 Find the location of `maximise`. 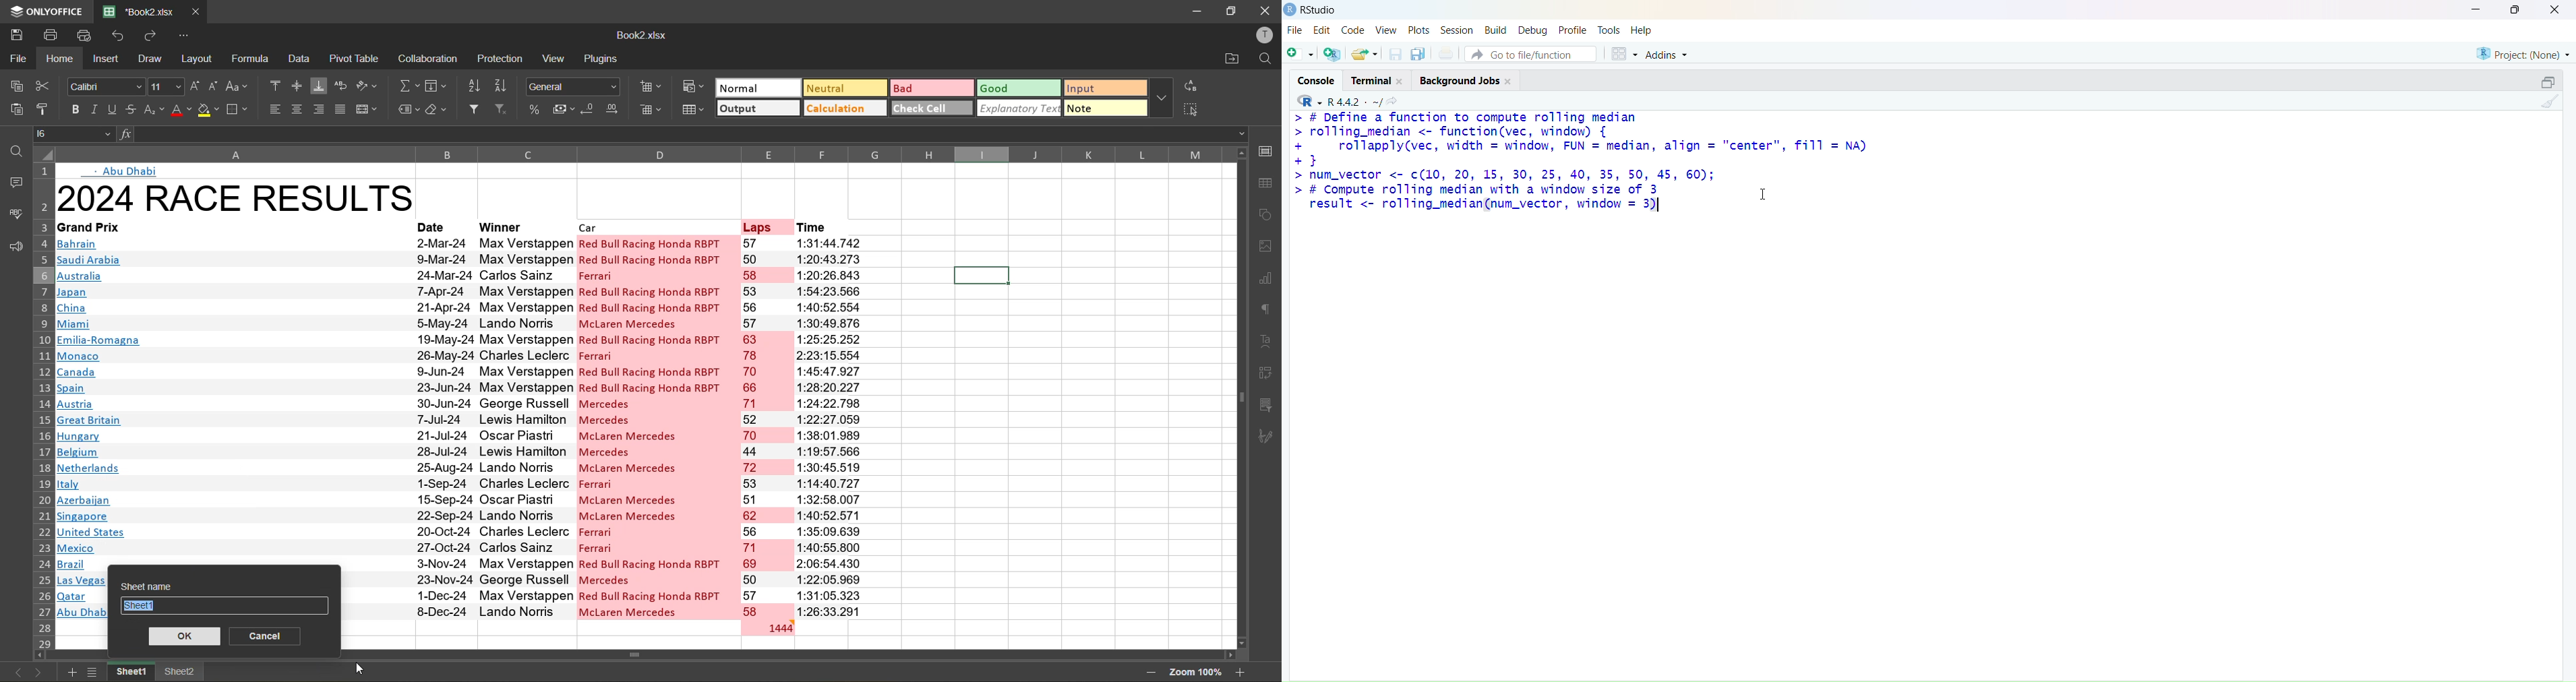

maximise is located at coordinates (2515, 9).